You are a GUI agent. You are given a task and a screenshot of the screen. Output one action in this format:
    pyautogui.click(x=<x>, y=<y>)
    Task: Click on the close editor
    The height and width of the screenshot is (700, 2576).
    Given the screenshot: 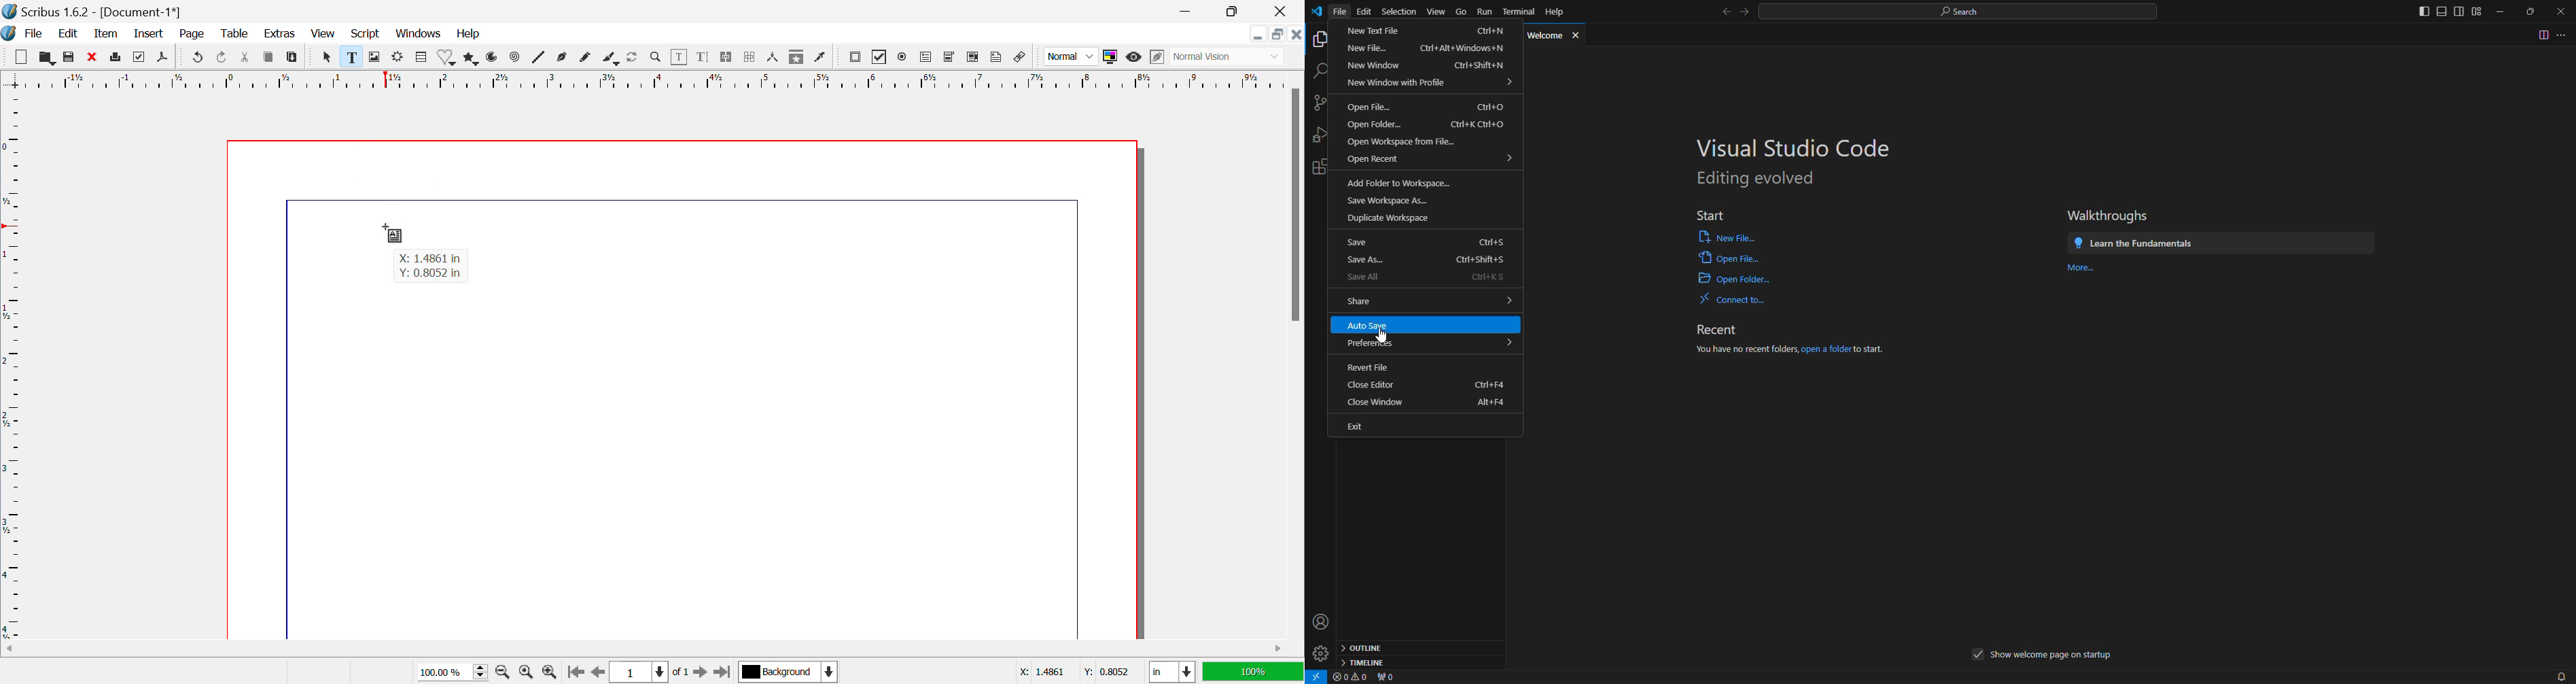 What is the action you would take?
    pyautogui.click(x=1371, y=385)
    